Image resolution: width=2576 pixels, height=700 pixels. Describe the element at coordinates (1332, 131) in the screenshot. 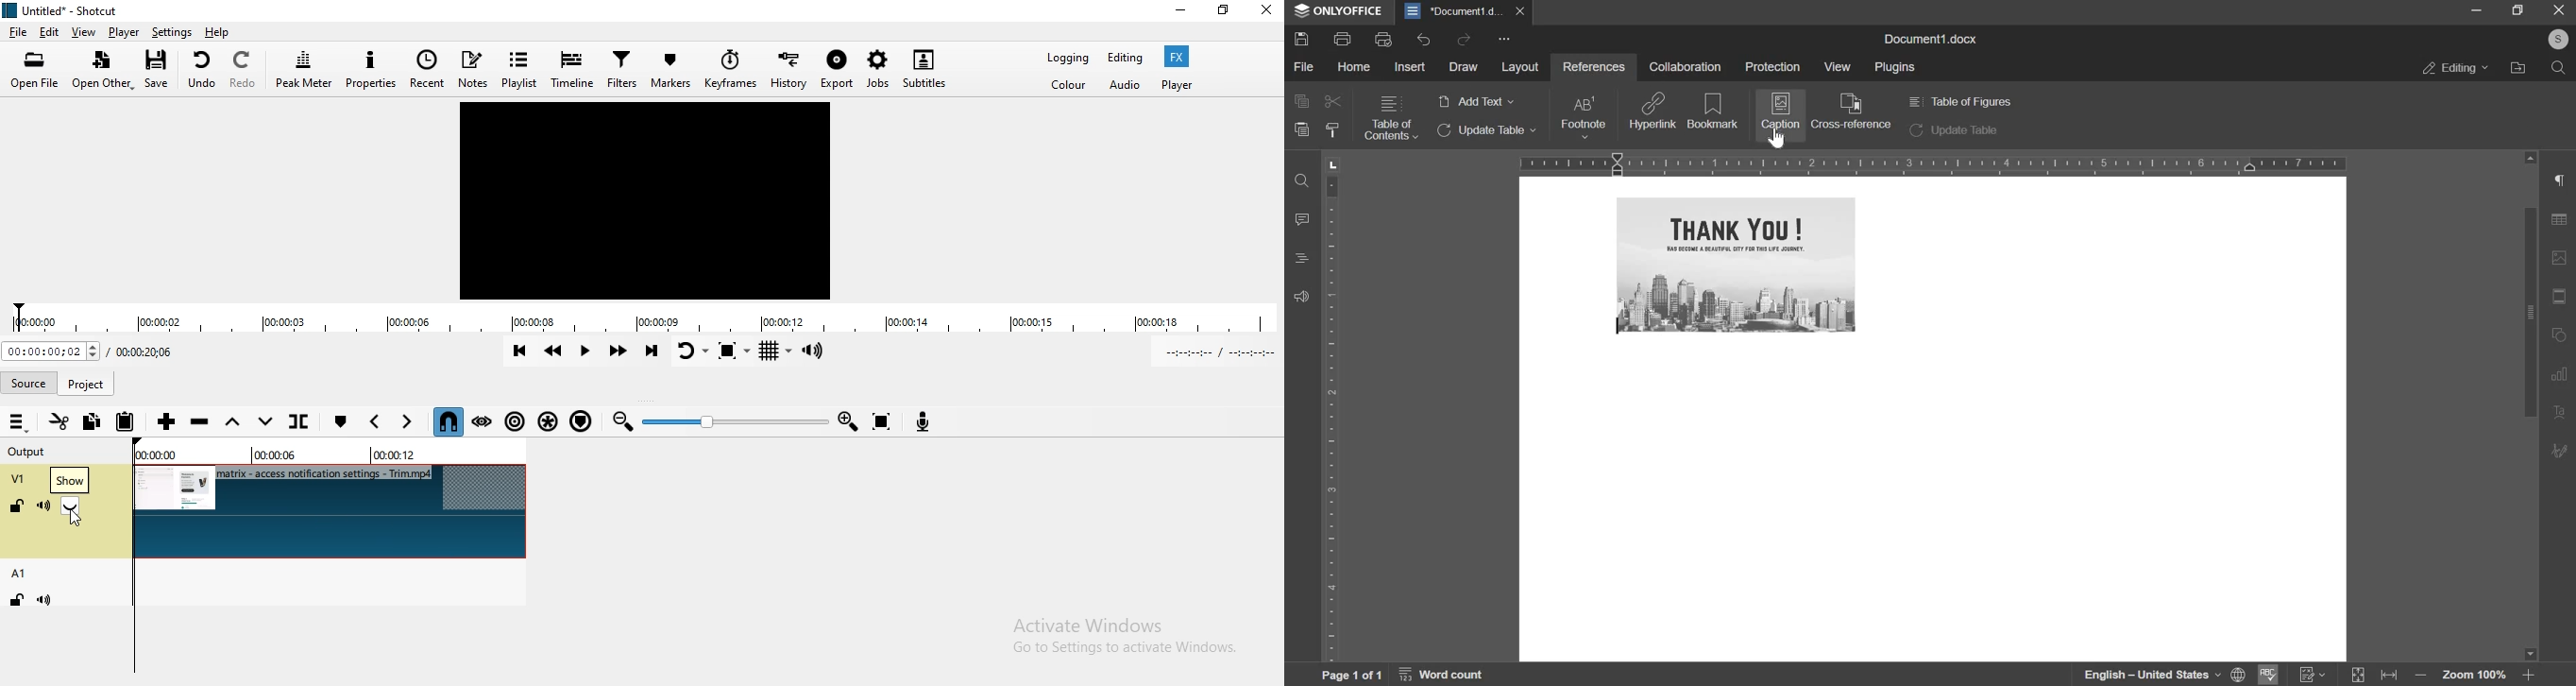

I see `clear style` at that location.